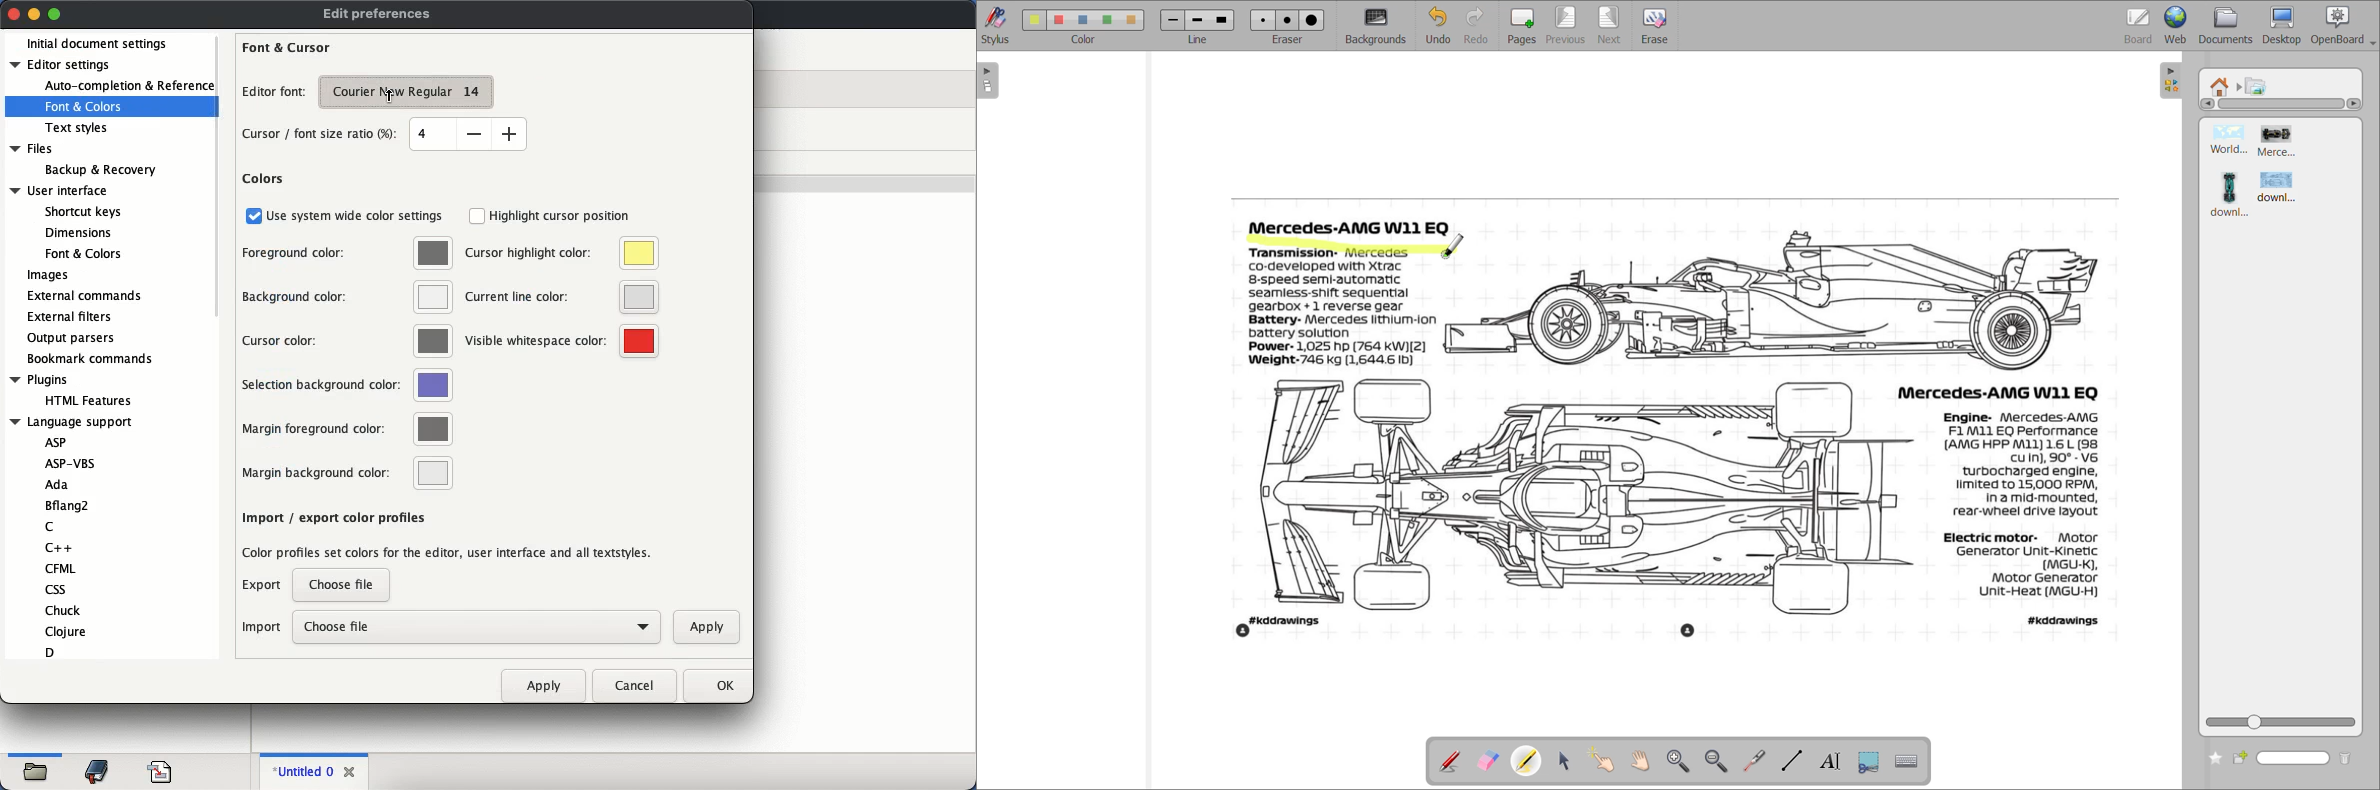  I want to click on choose file , so click(477, 628).